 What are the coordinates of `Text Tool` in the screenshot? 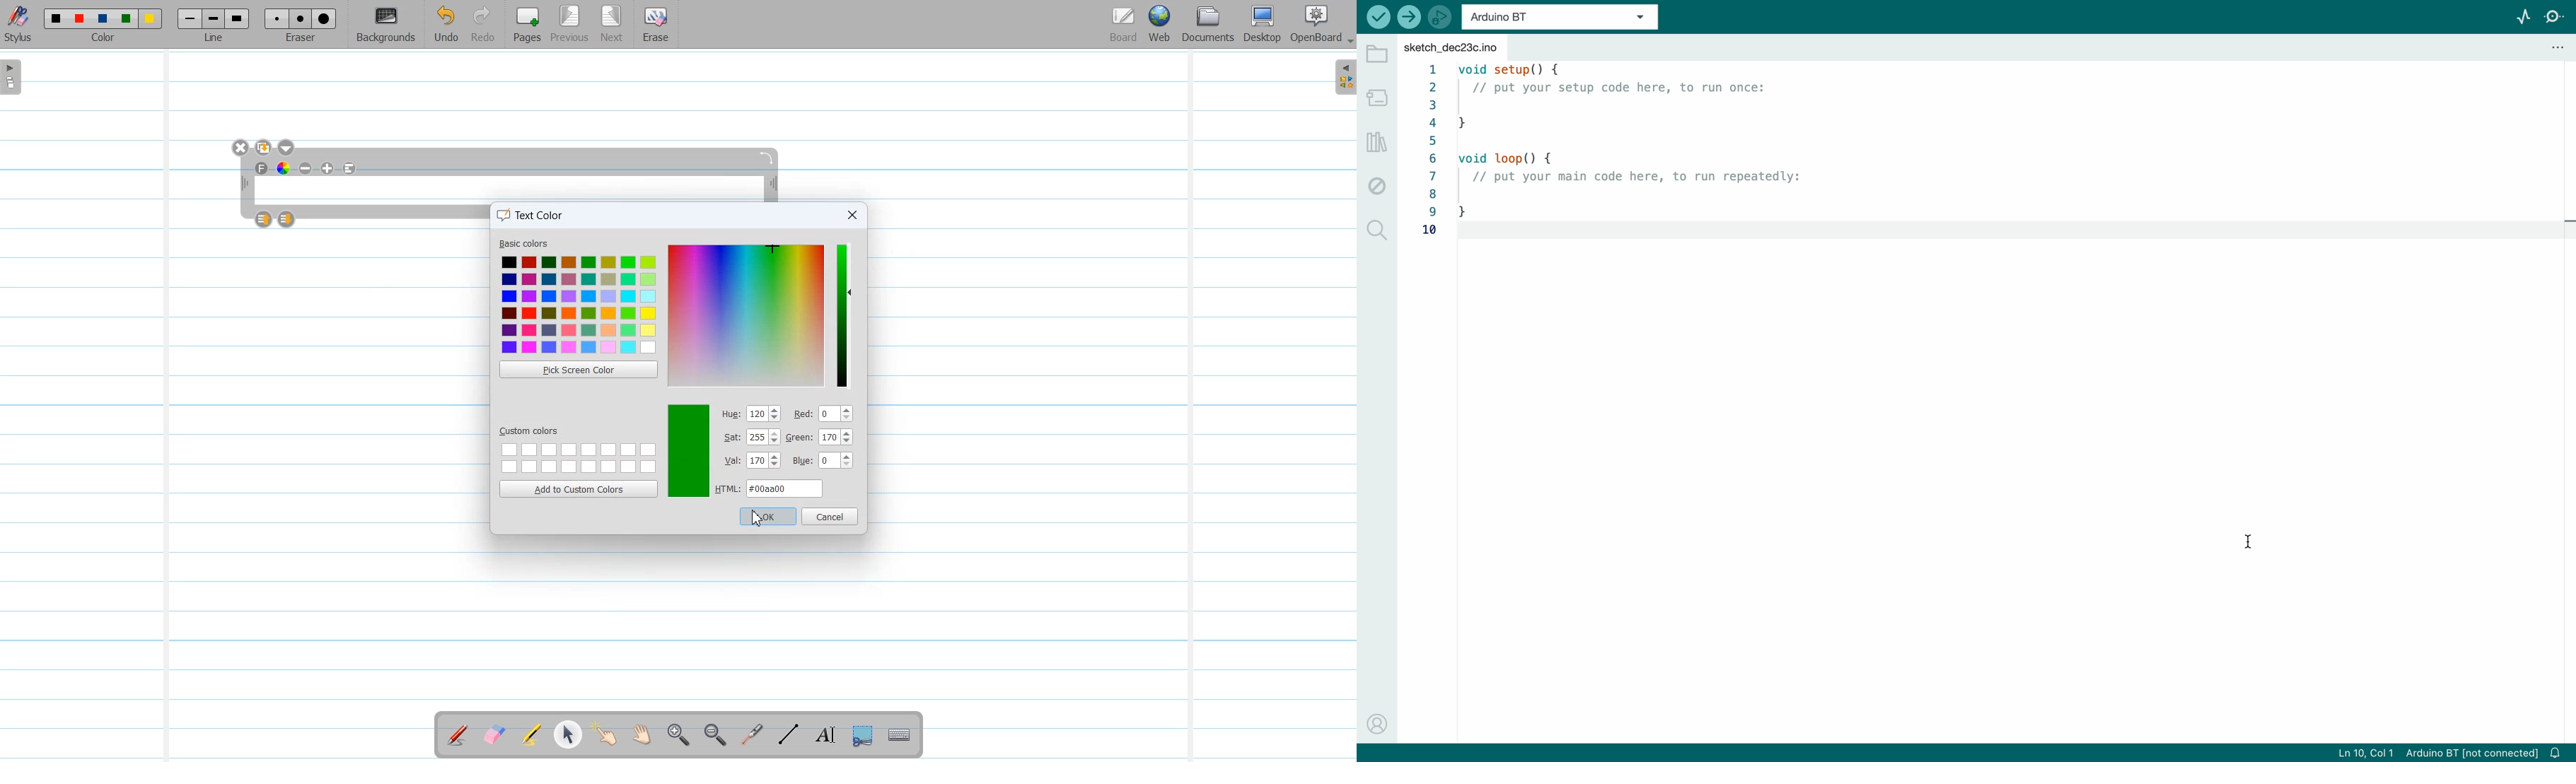 It's located at (823, 735).